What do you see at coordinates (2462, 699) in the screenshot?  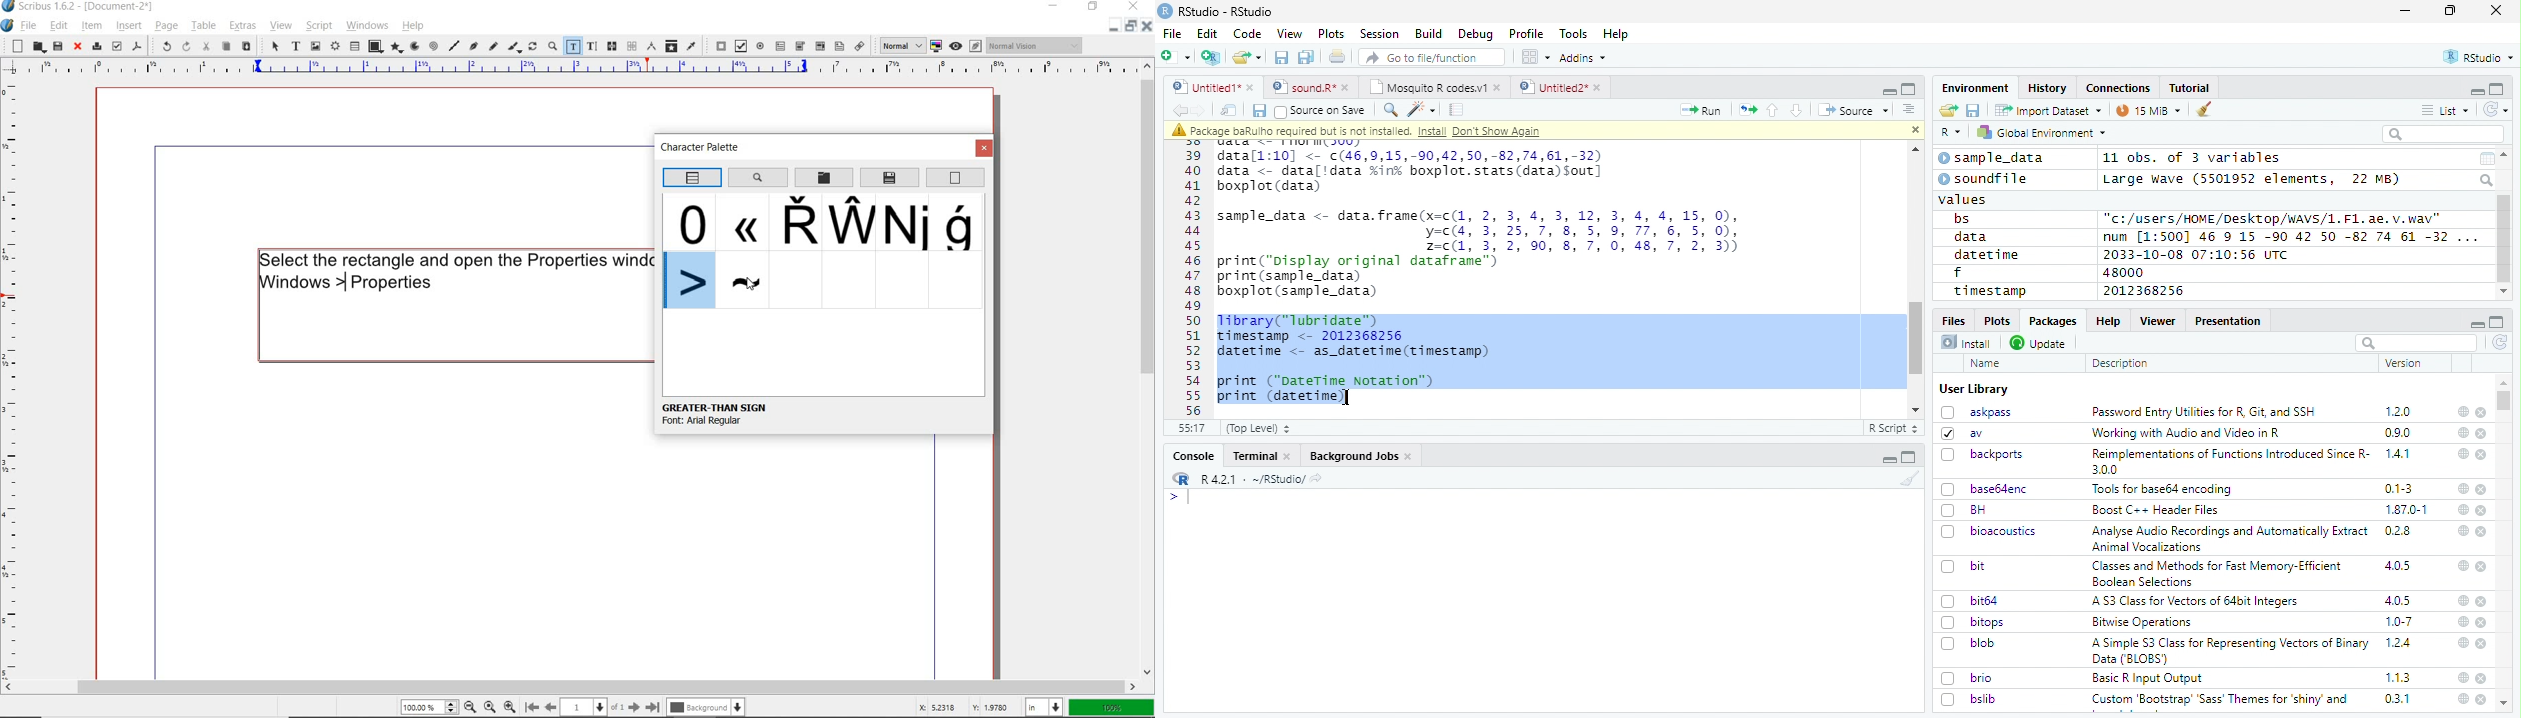 I see `help` at bounding box center [2462, 699].